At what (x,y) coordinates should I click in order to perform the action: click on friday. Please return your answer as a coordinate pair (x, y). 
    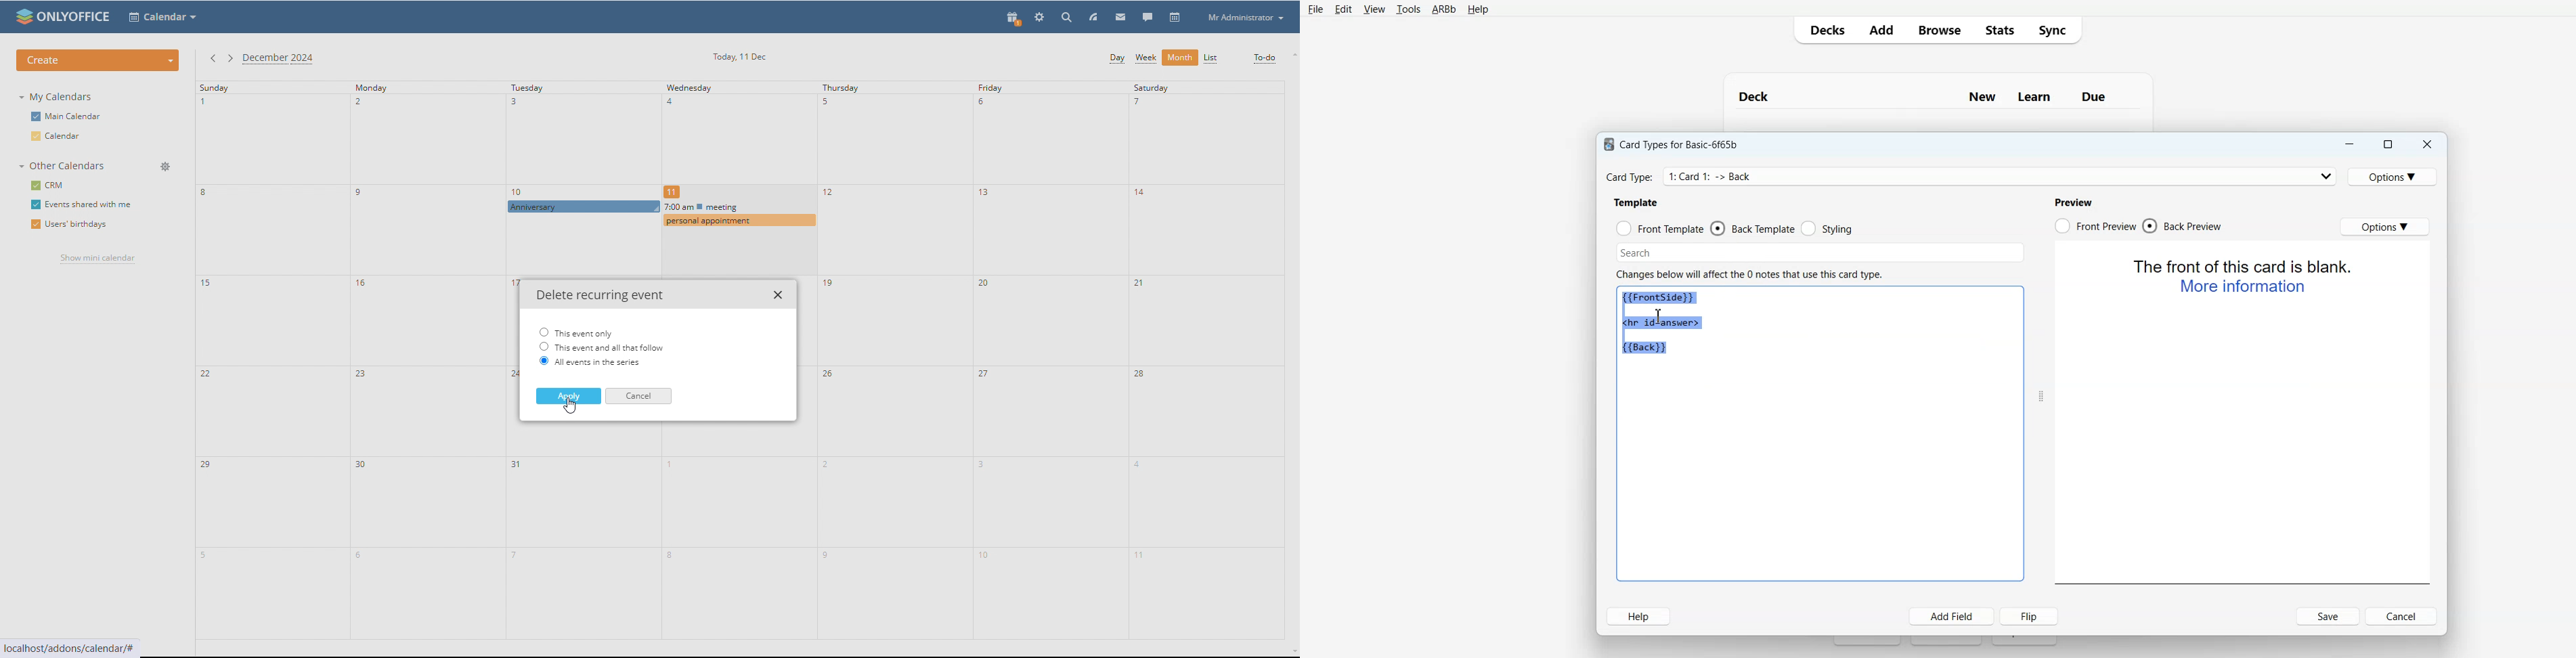
    Looking at the image, I should click on (1051, 359).